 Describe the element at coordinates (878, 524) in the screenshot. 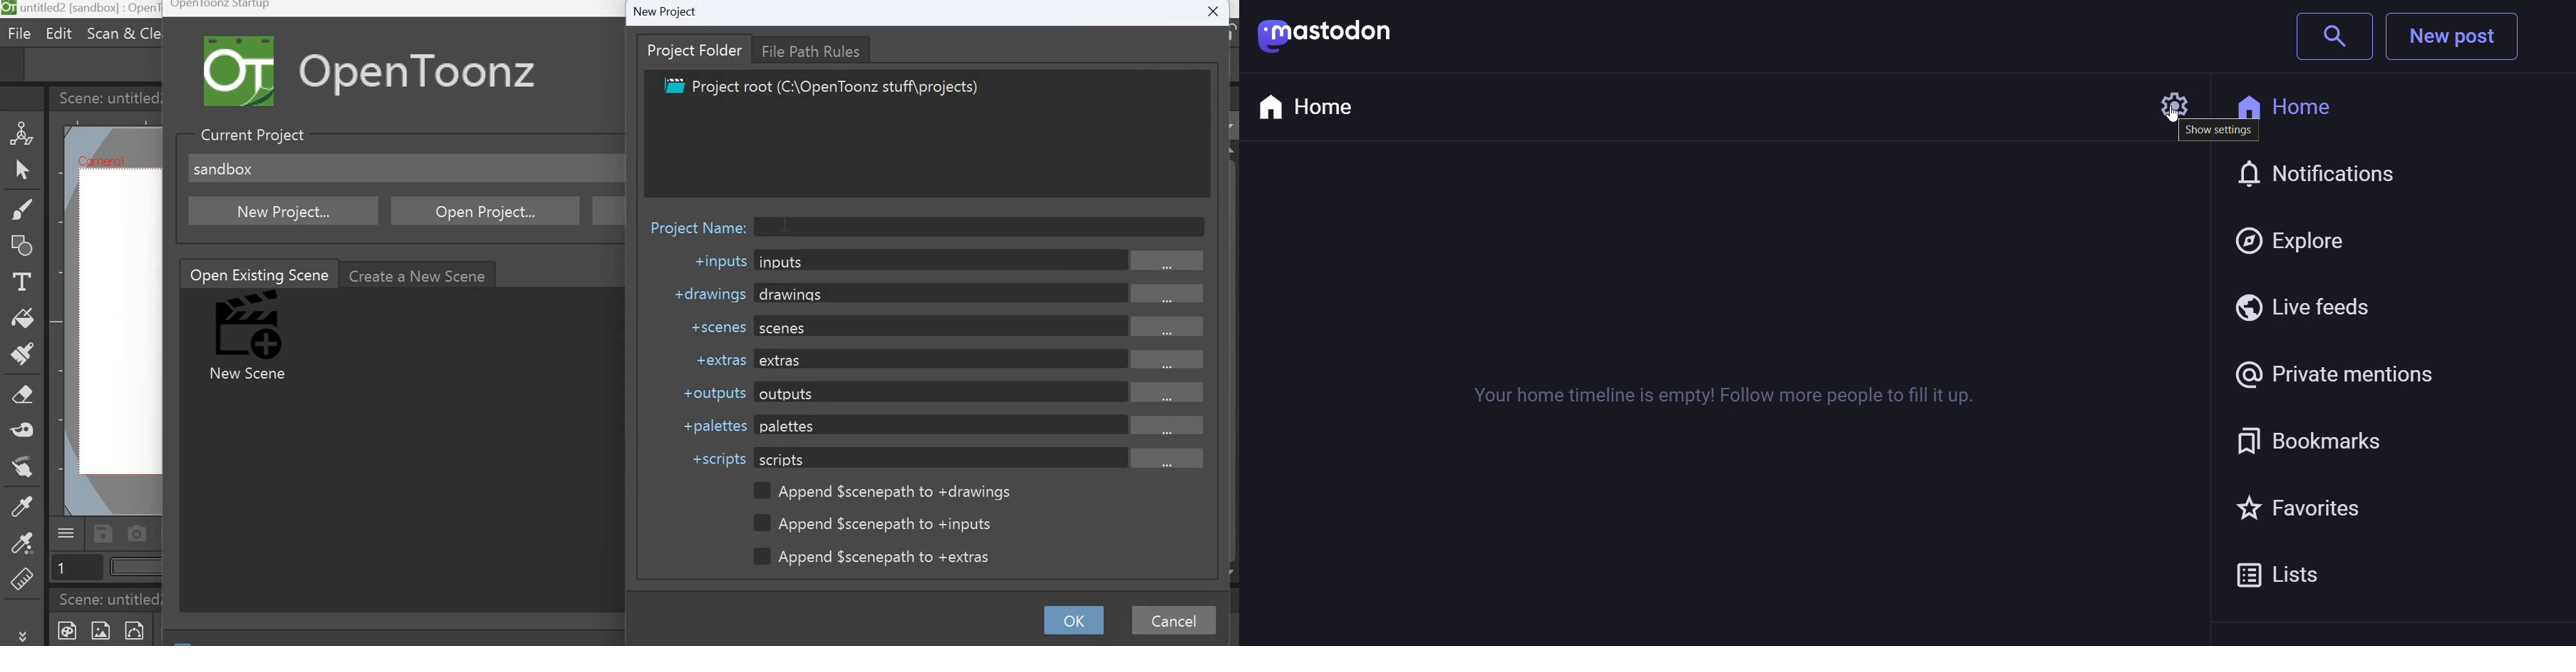

I see `Append $scenepath to +inputs` at that location.